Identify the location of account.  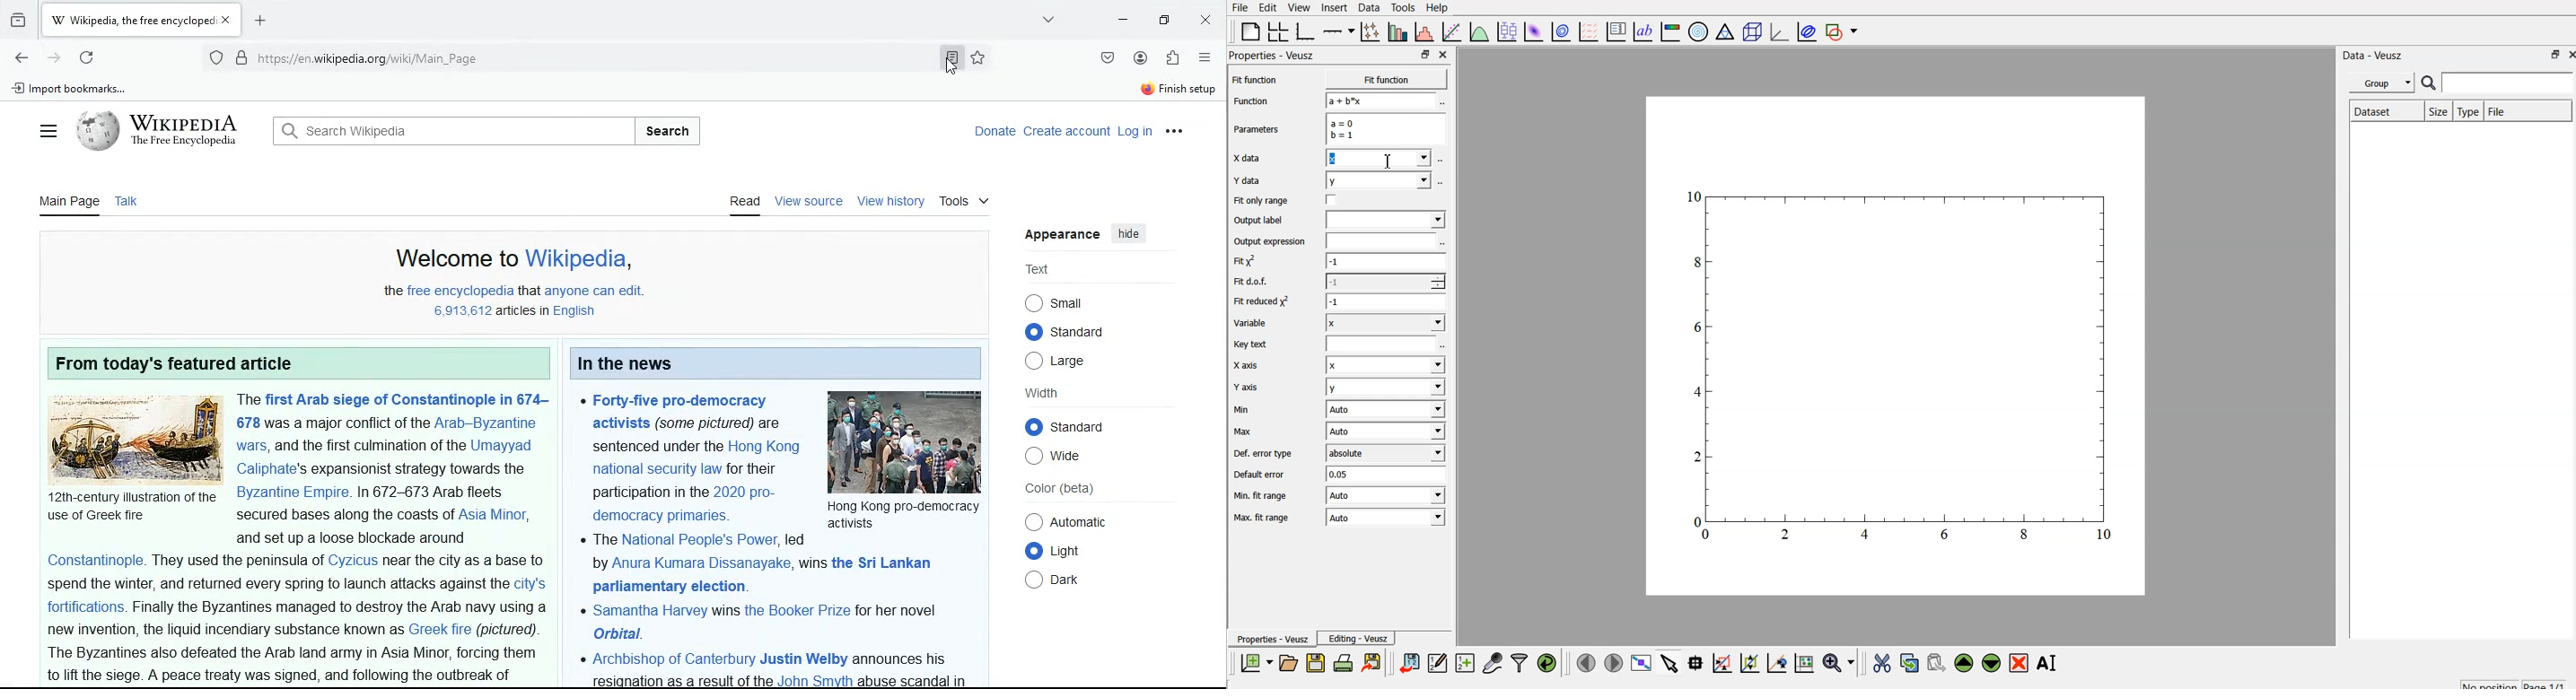
(1140, 56).